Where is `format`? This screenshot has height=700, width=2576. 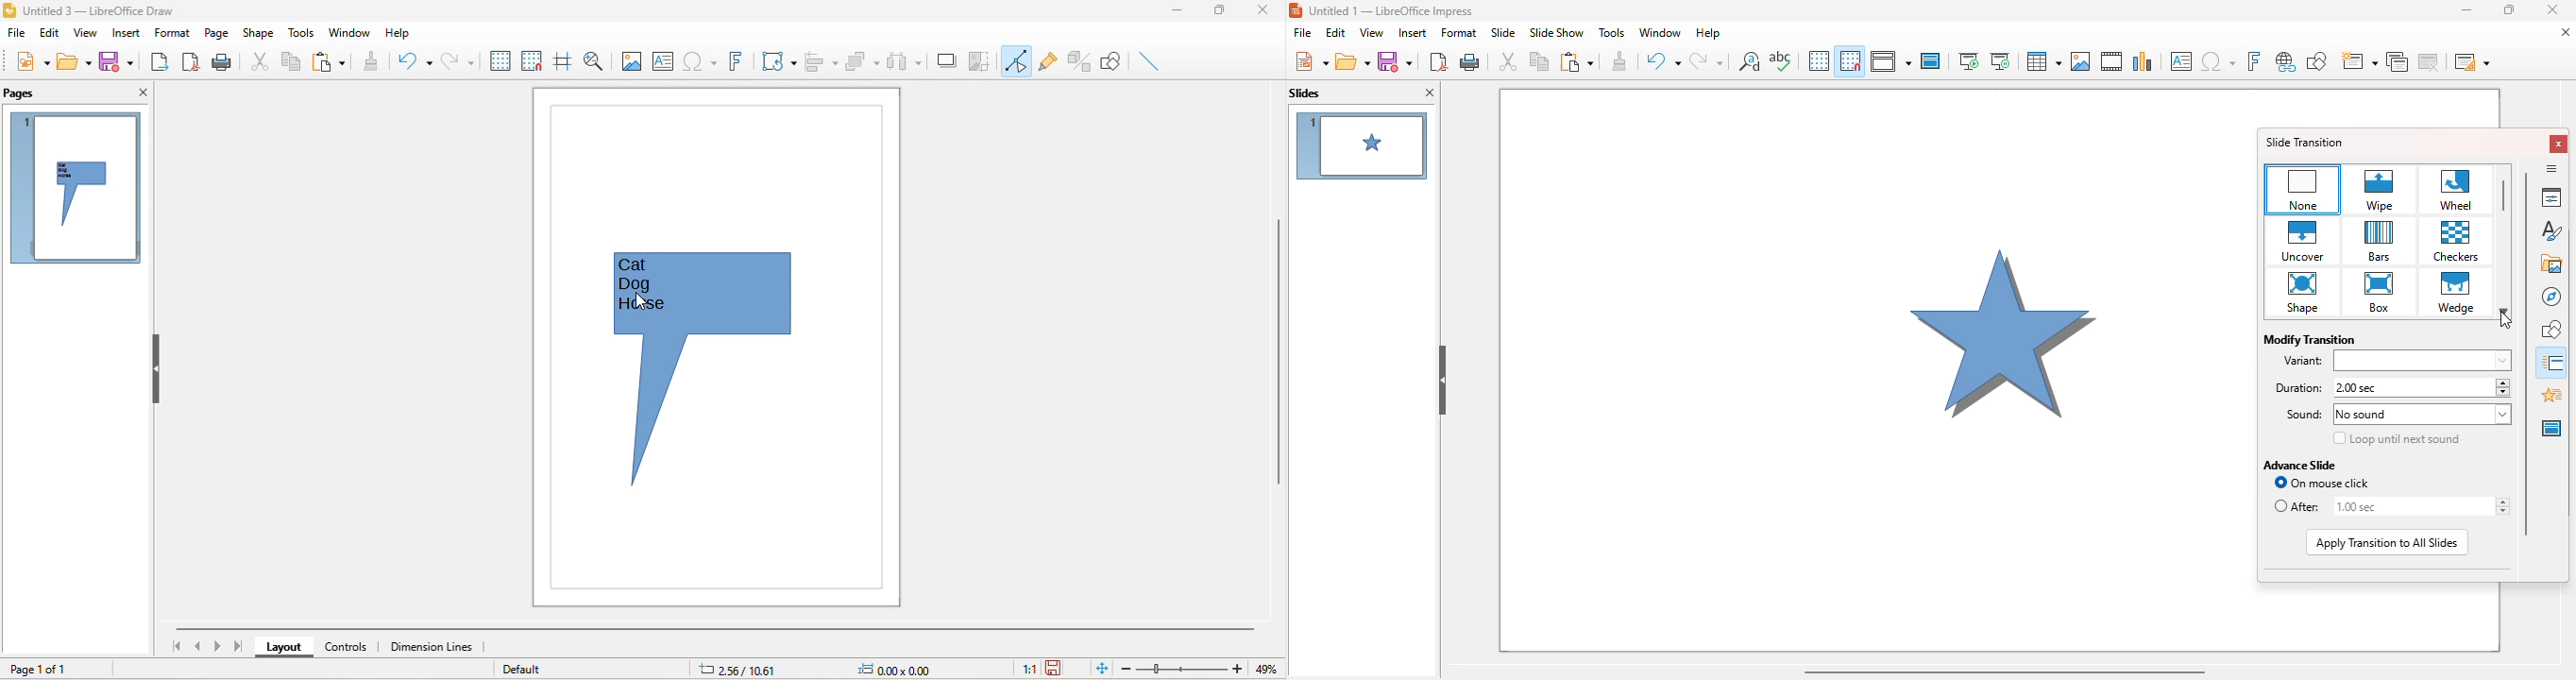
format is located at coordinates (1459, 32).